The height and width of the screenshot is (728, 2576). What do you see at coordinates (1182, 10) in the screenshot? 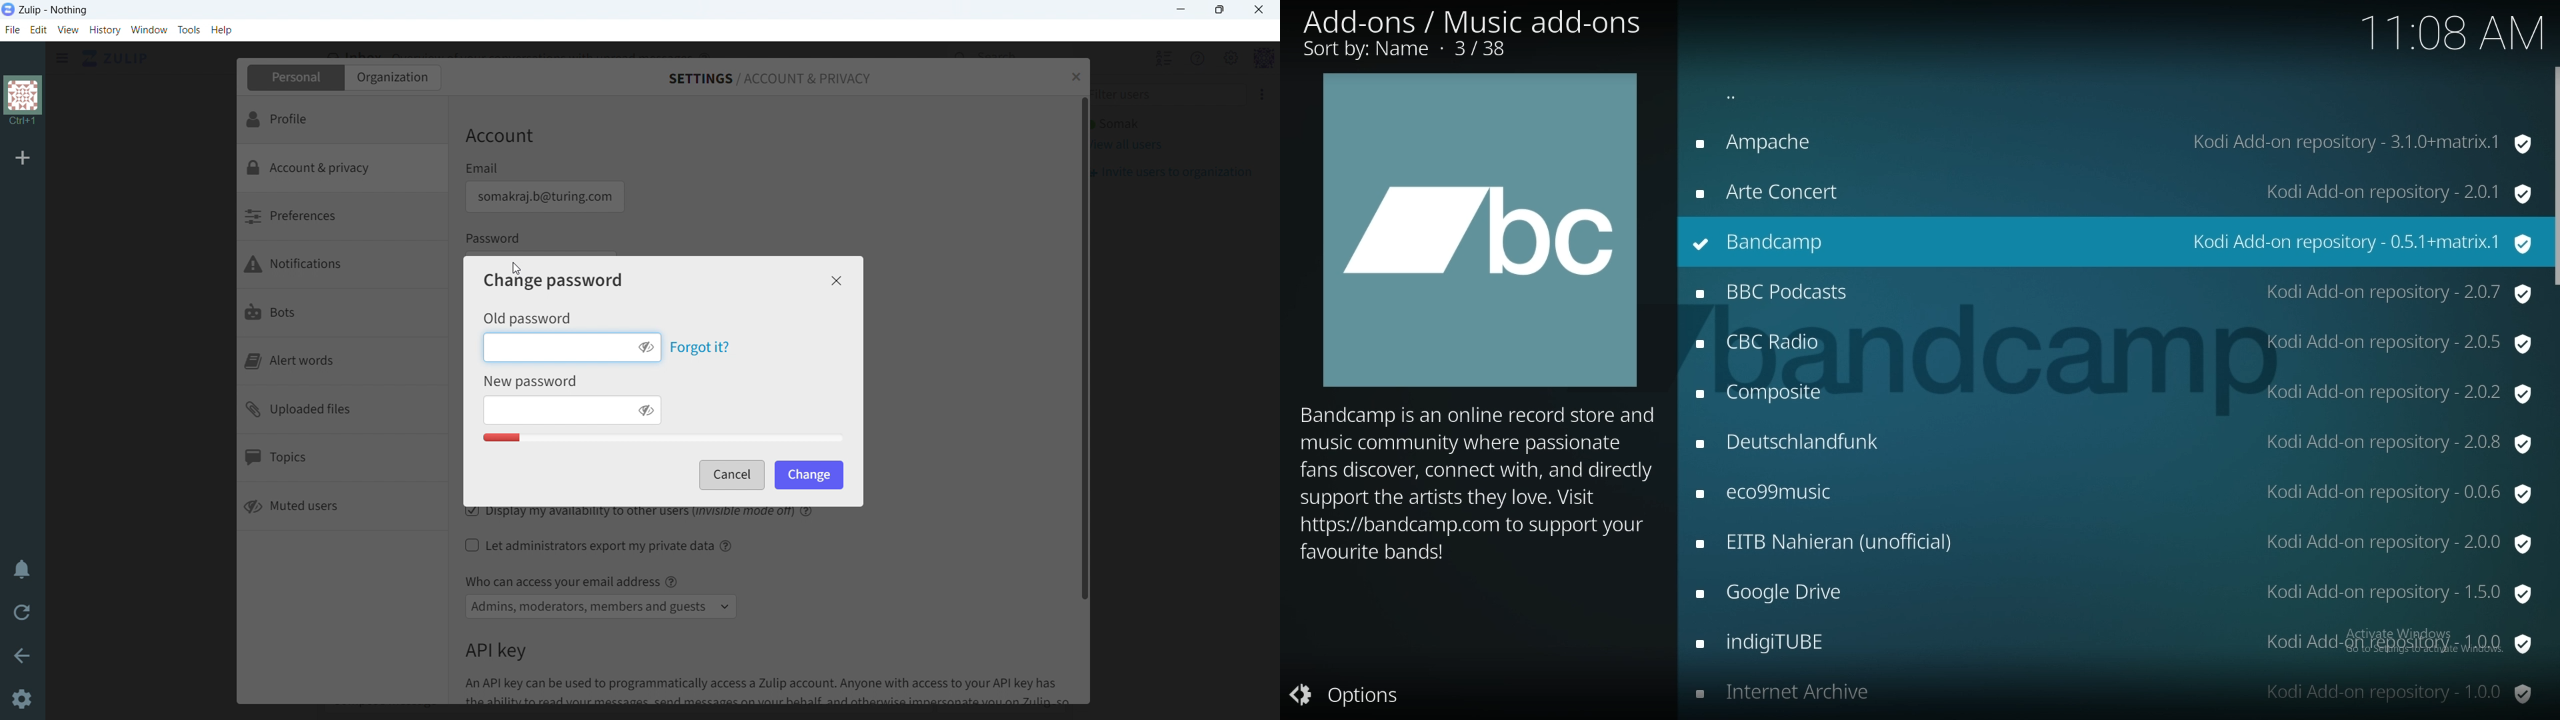
I see `minimize` at bounding box center [1182, 10].